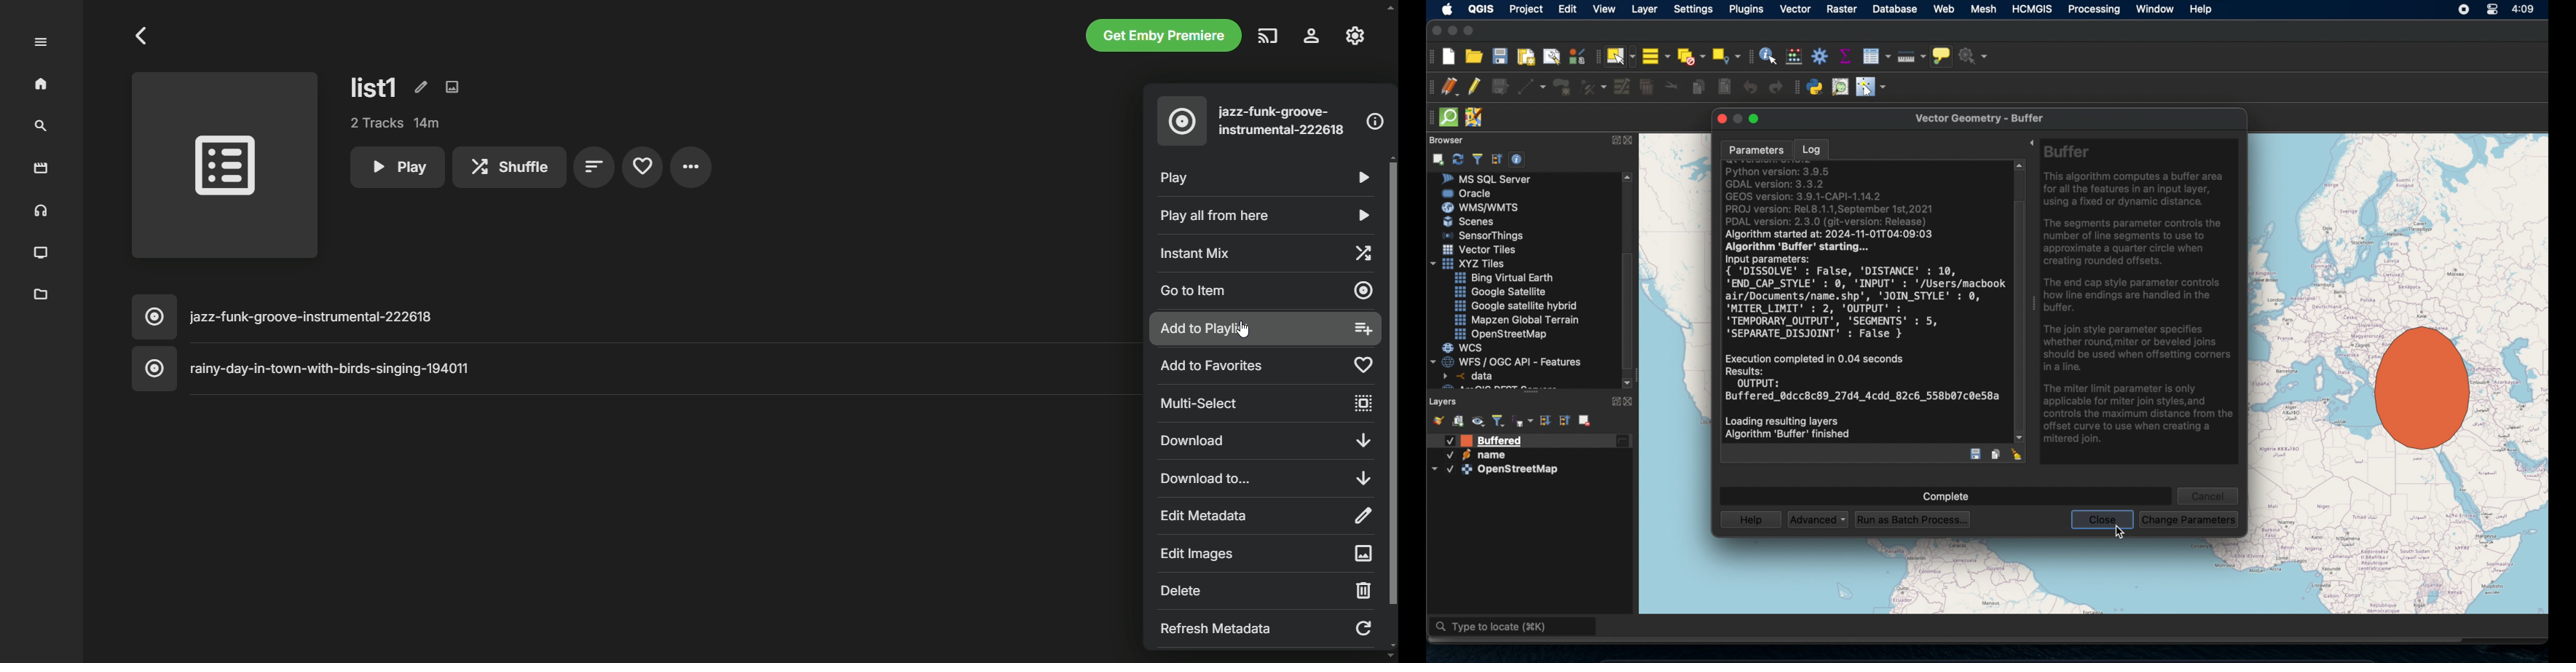 The height and width of the screenshot is (672, 2576). I want to click on music title, so click(634, 369).